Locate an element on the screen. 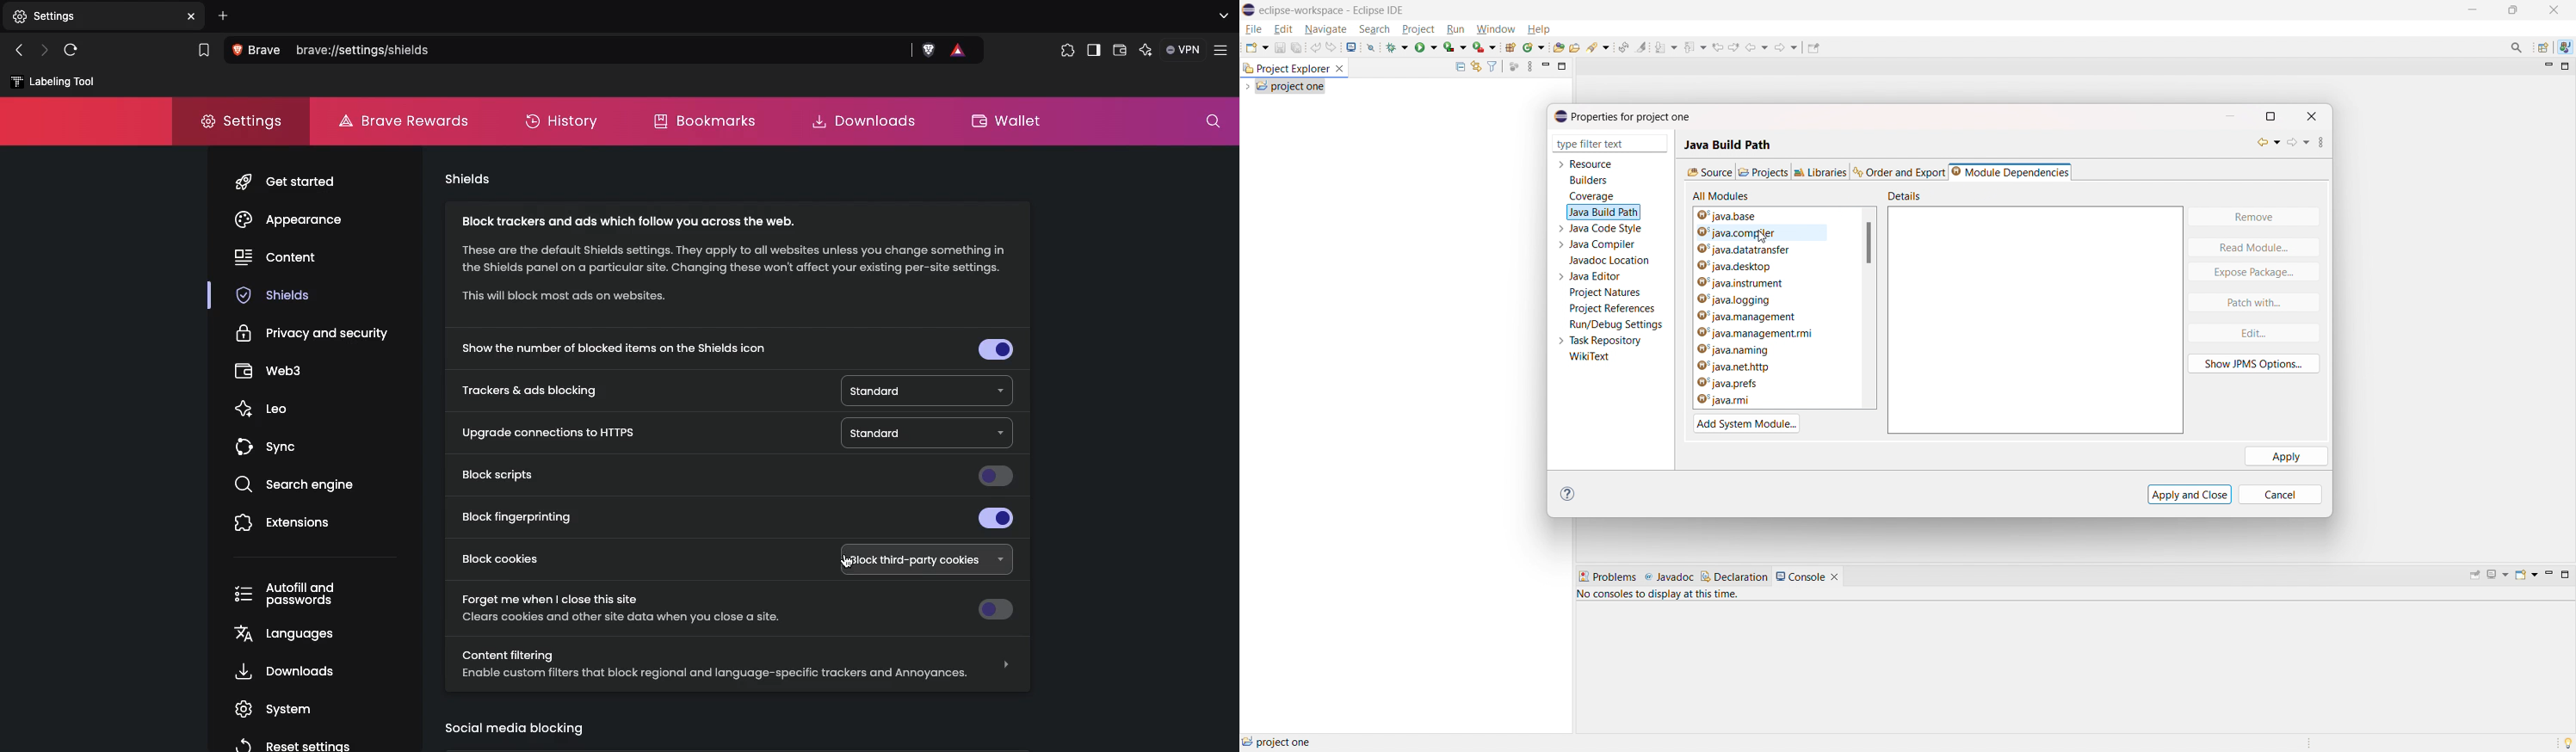 This screenshot has height=756, width=2576. display selected console is located at coordinates (2499, 574).